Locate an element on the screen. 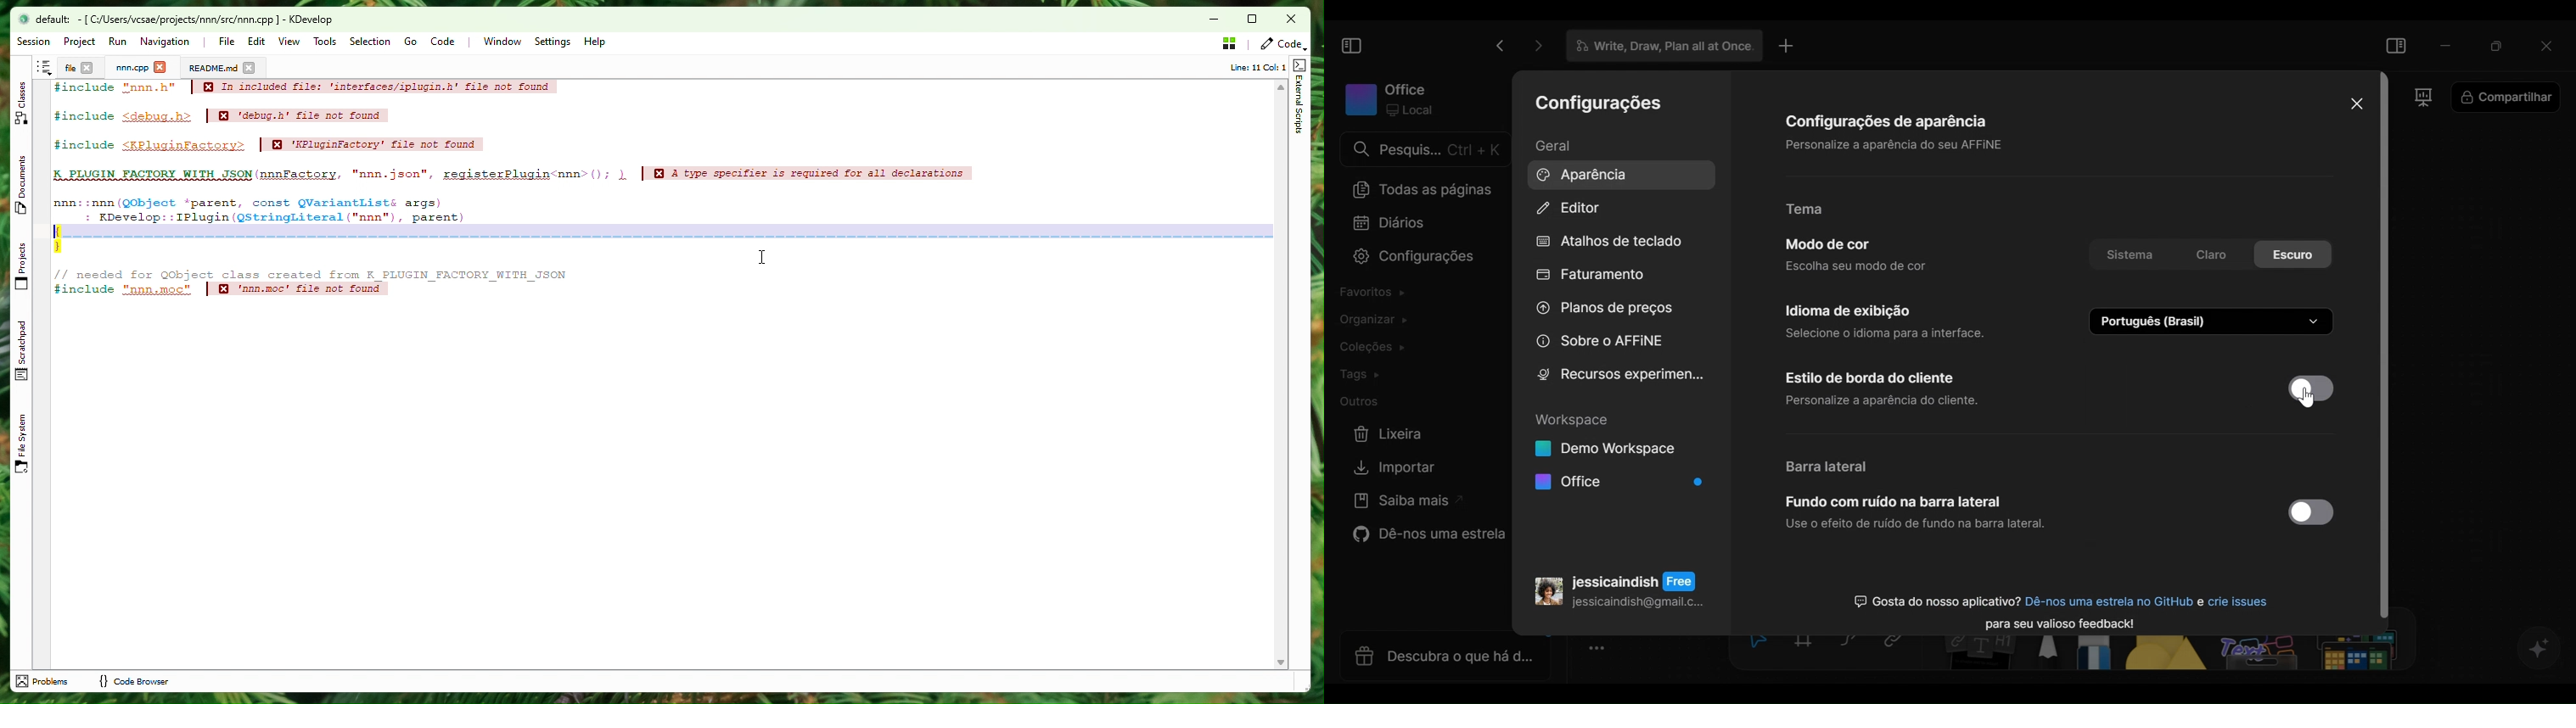 The height and width of the screenshot is (728, 2576). Documents is located at coordinates (212, 68).